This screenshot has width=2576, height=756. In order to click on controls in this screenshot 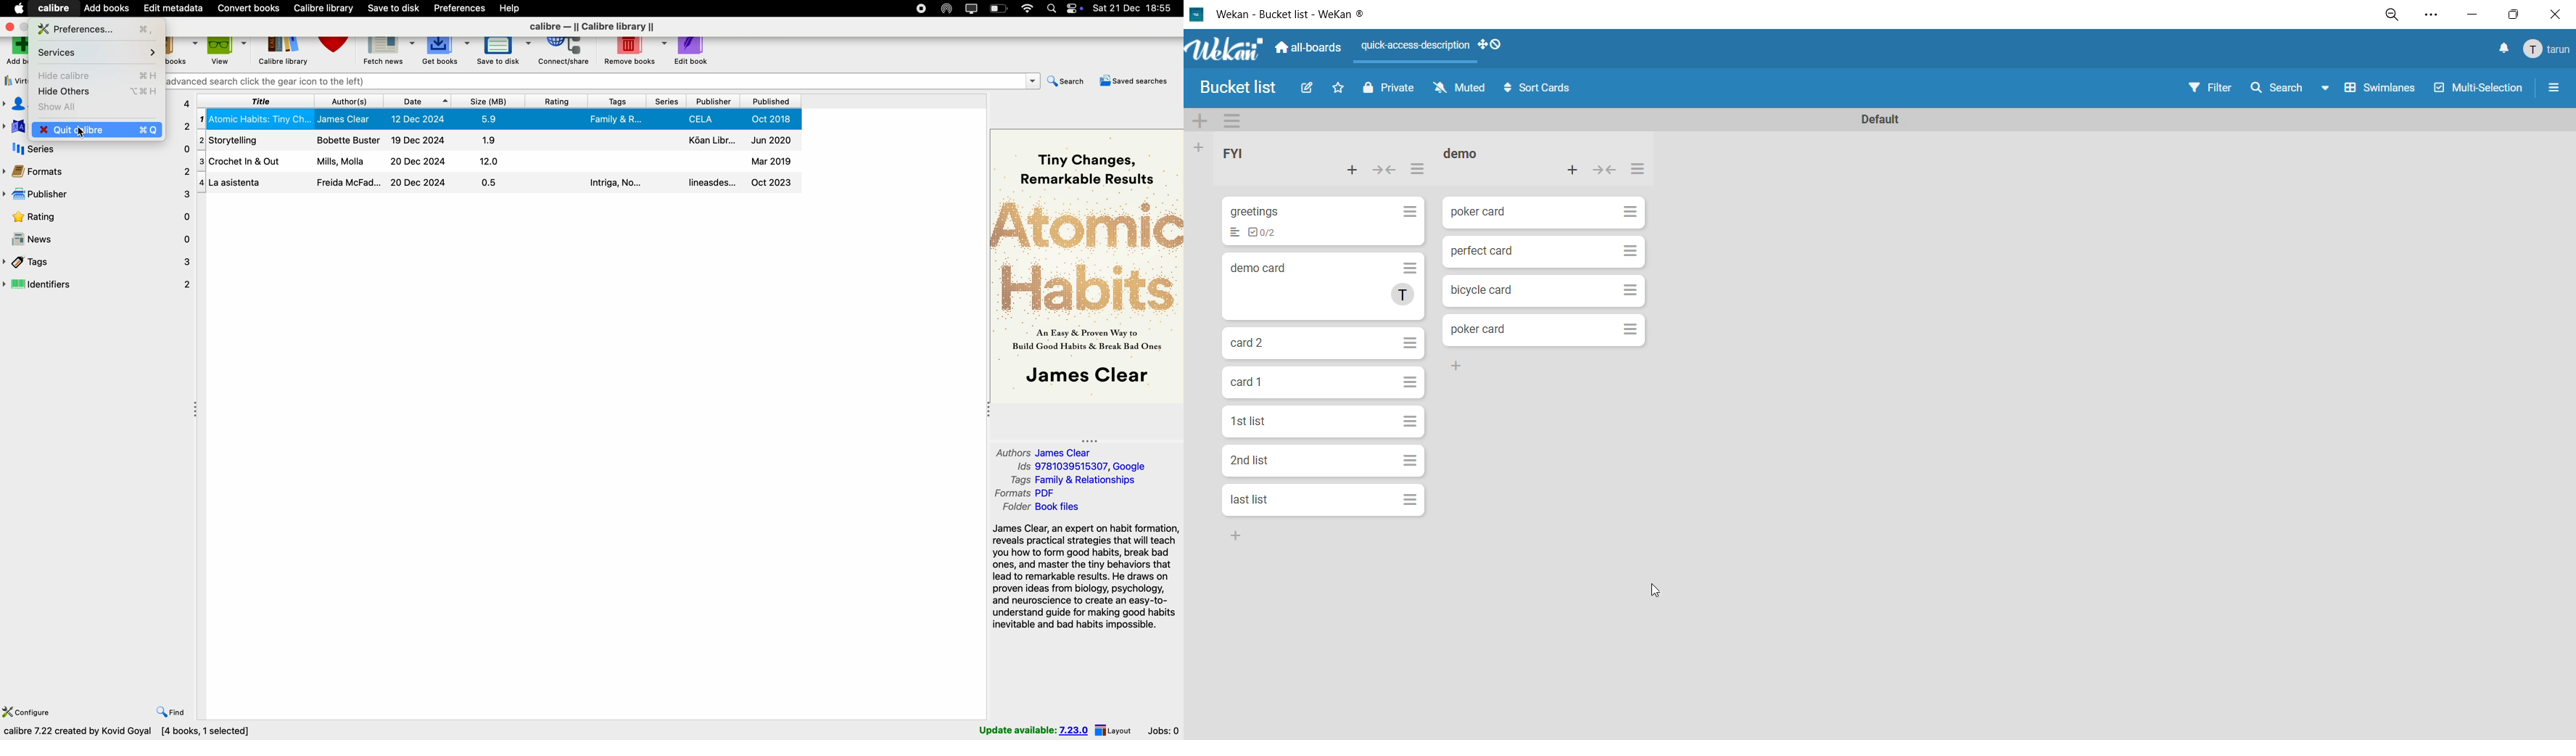, I will do `click(1077, 8)`.